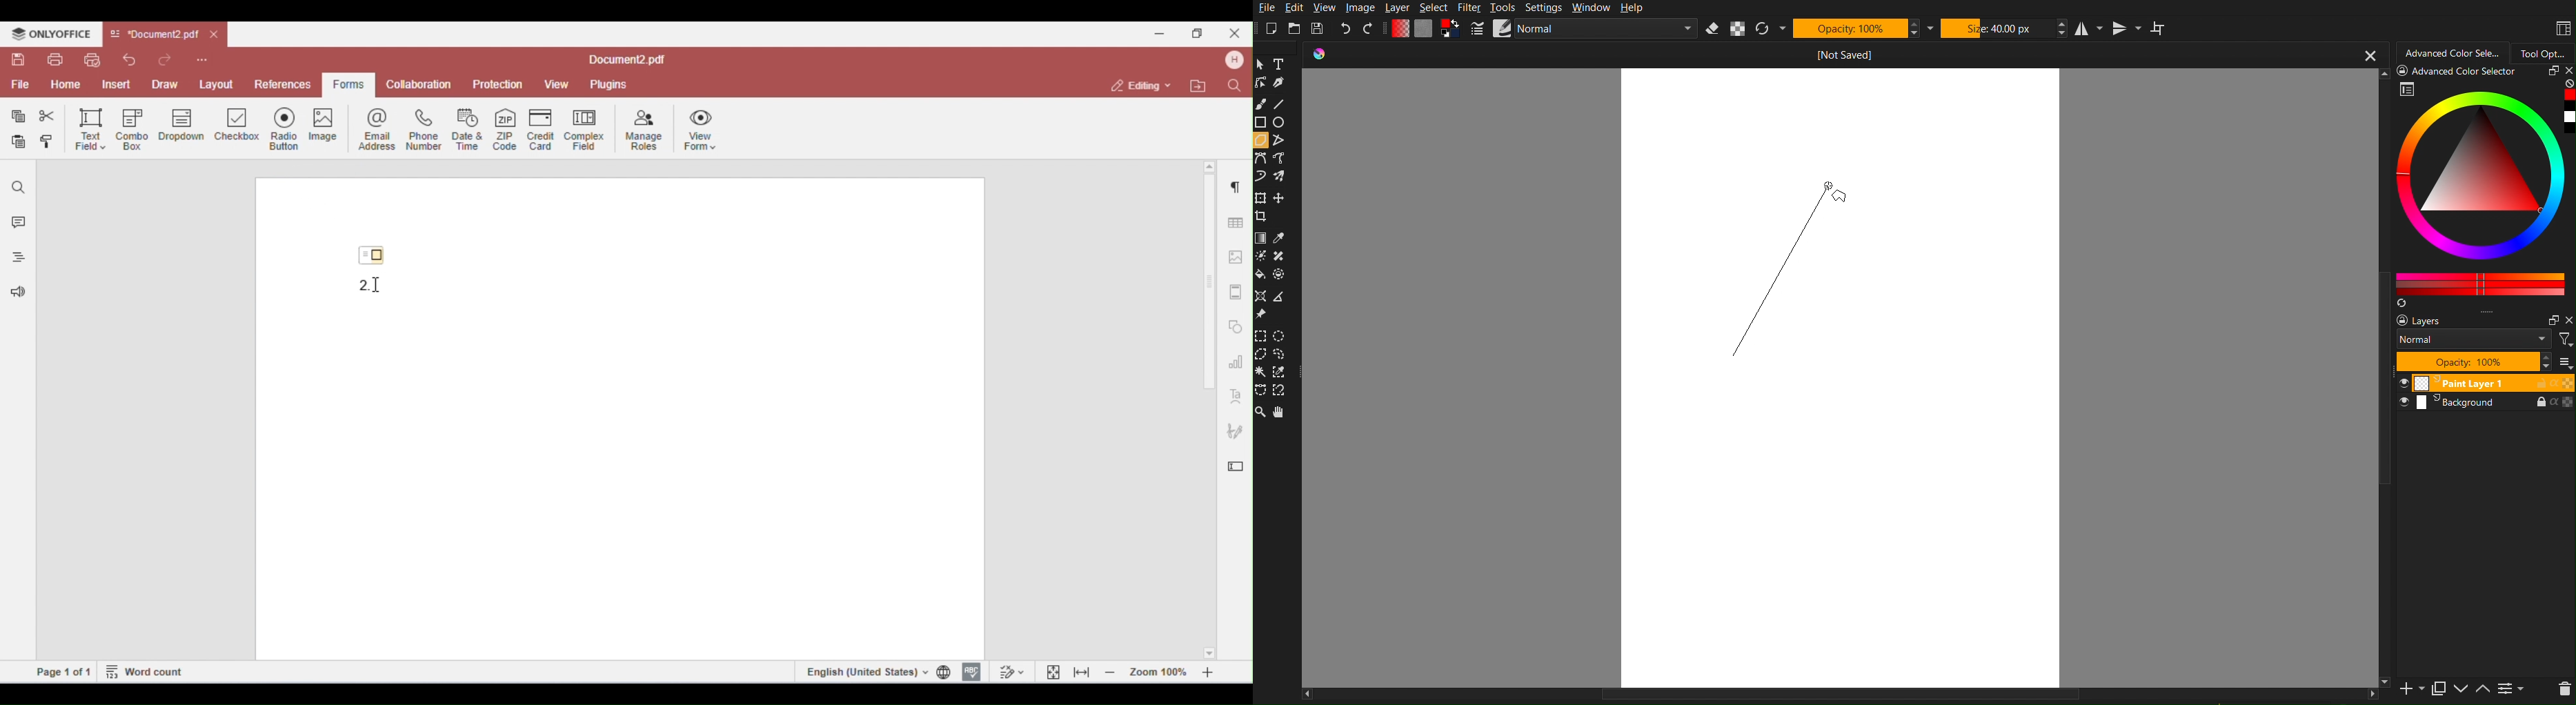  I want to click on close pane, so click(2568, 320).